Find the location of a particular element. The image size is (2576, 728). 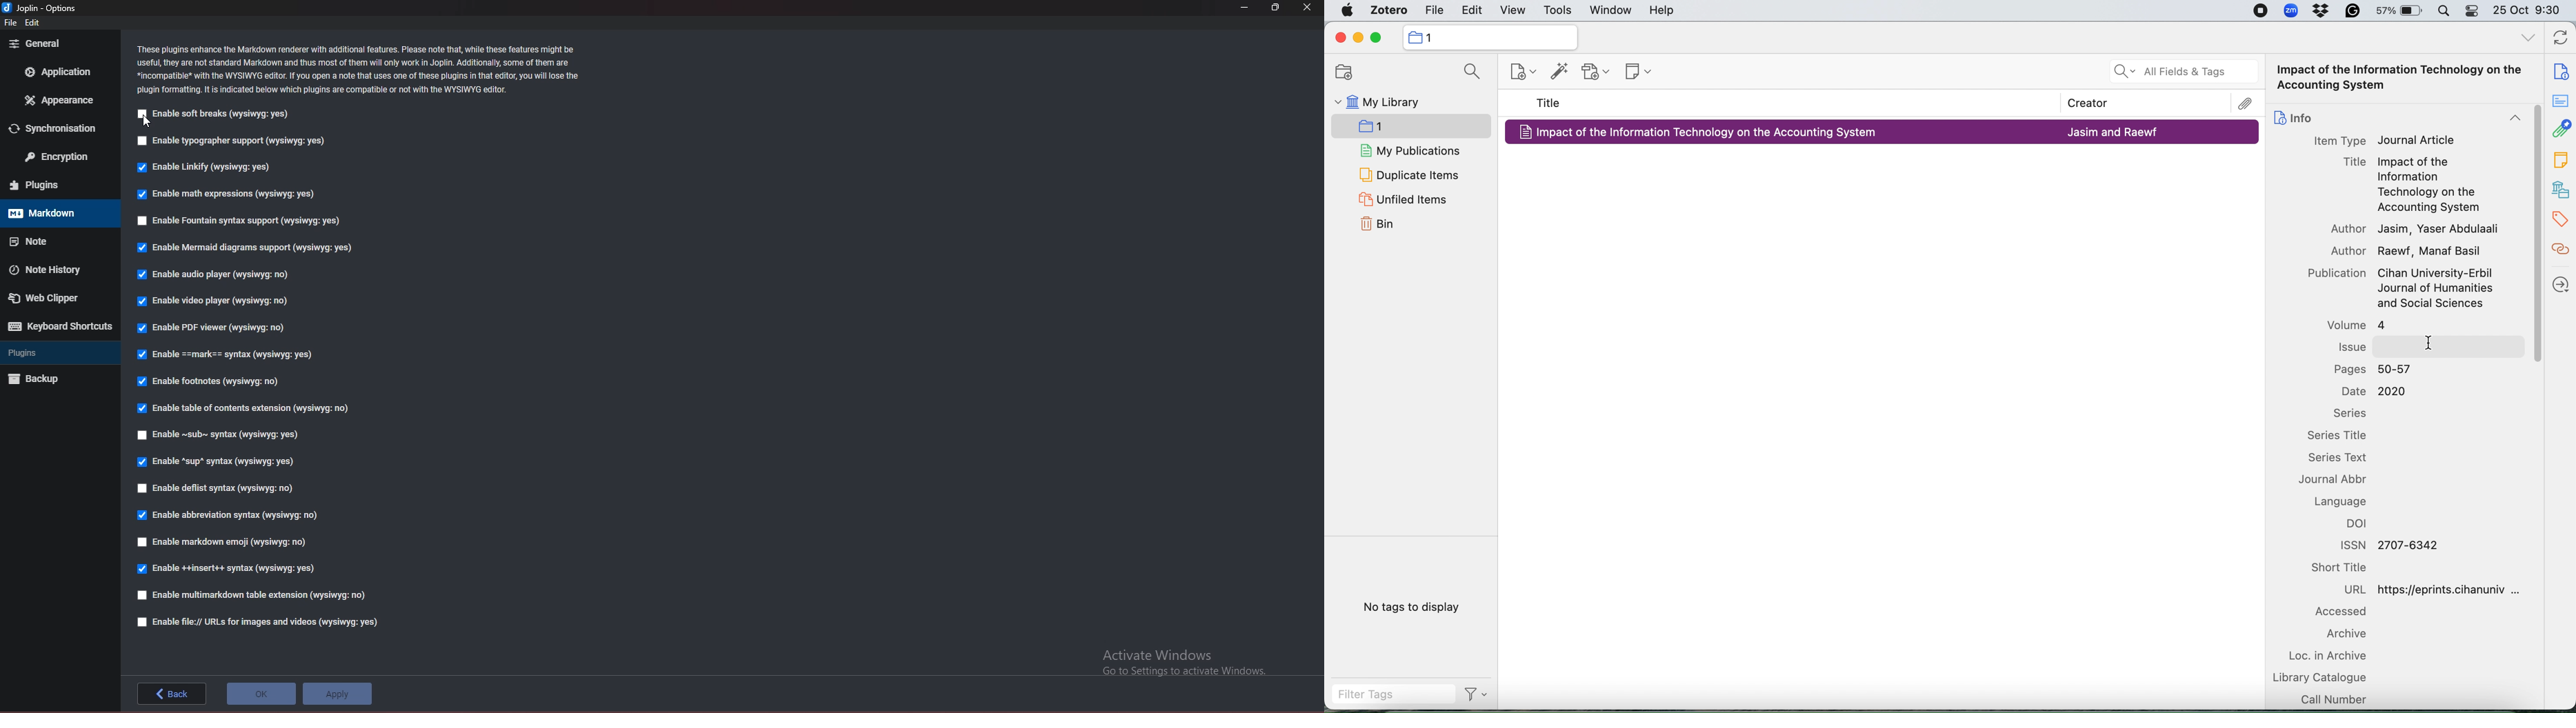

Input field is located at coordinates (2447, 347).